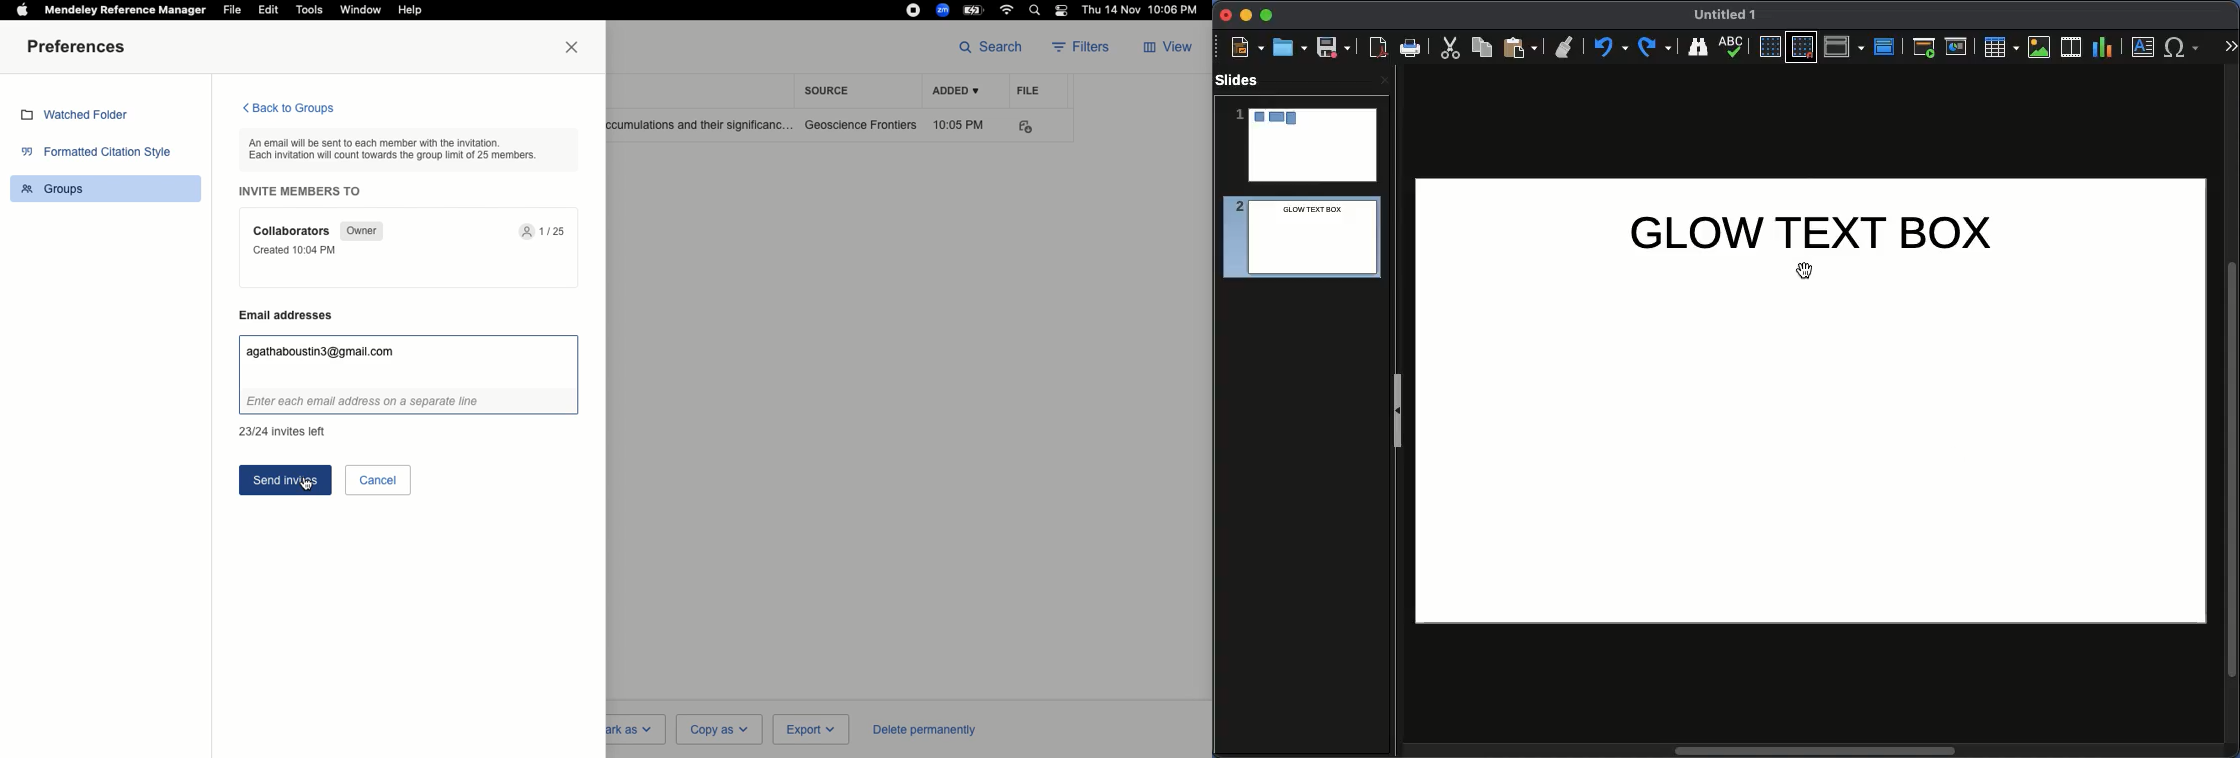 The image size is (2240, 784). What do you see at coordinates (1411, 49) in the screenshot?
I see `Print` at bounding box center [1411, 49].